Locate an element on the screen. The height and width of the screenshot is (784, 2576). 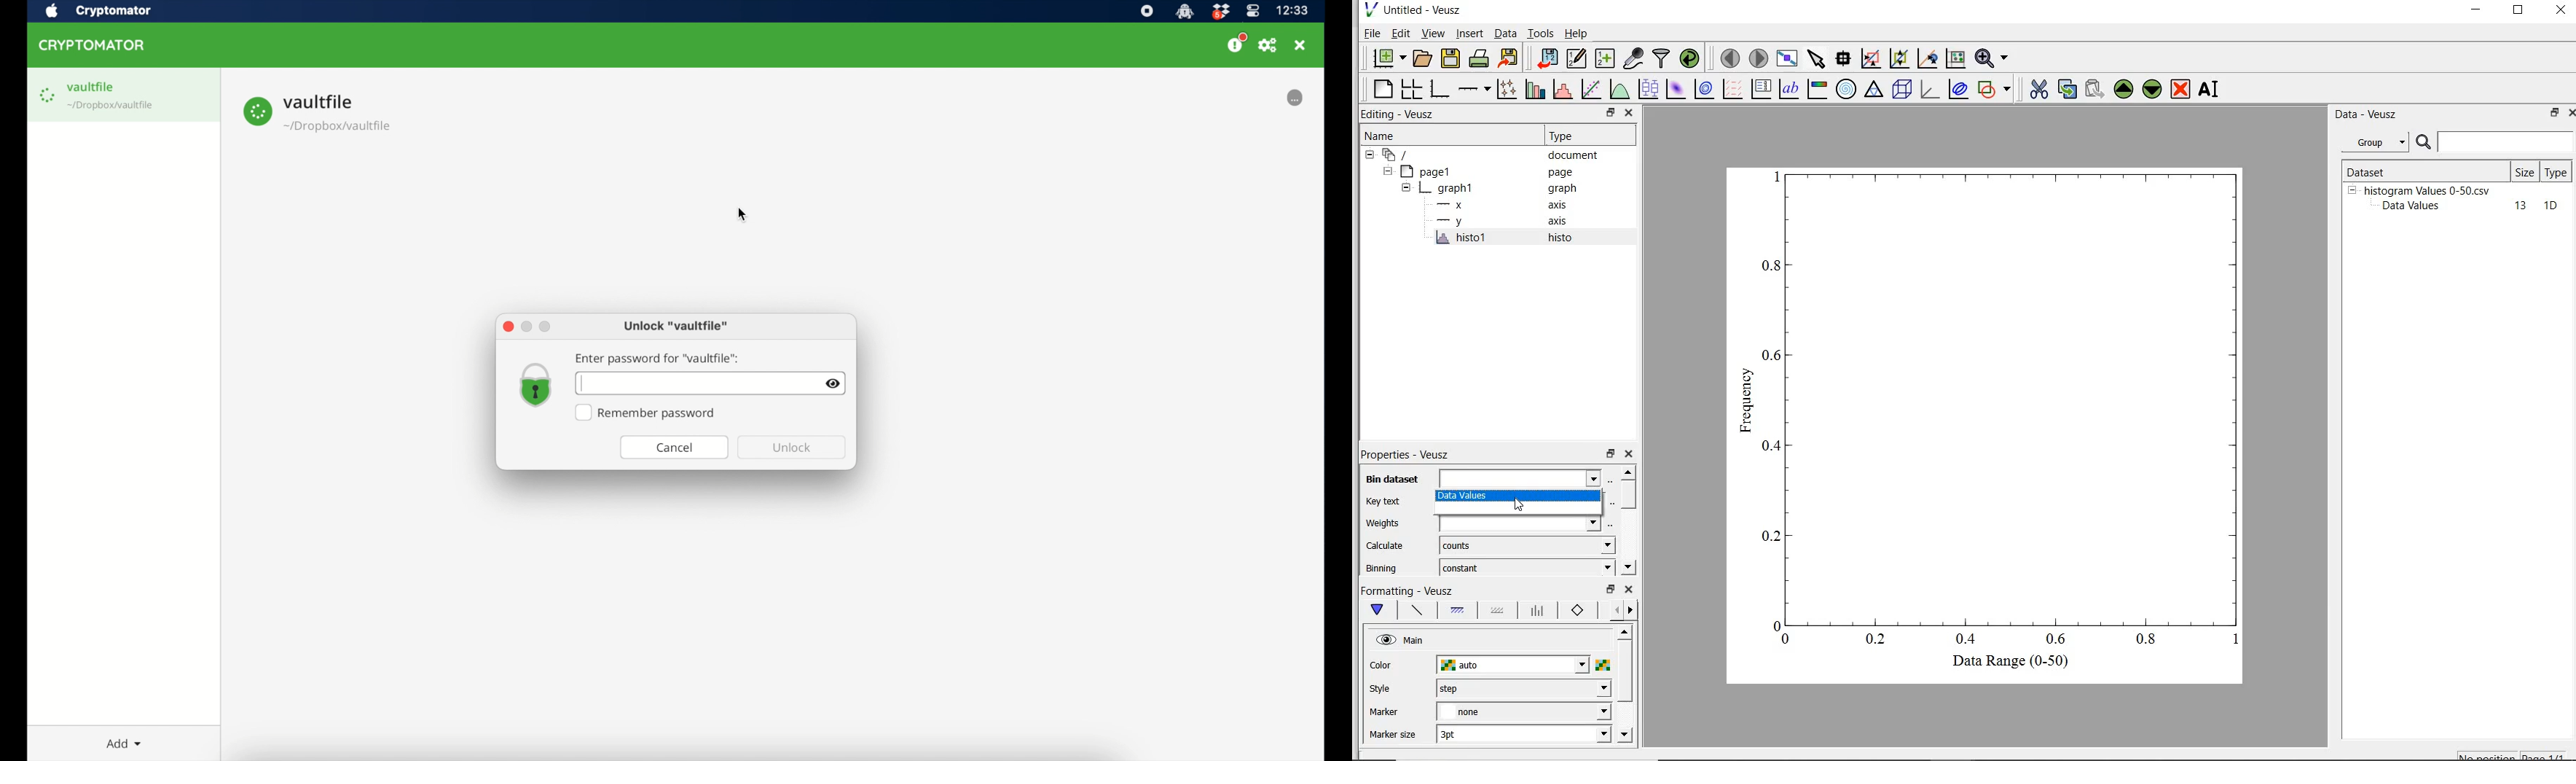
fit a function to data is located at coordinates (1592, 88).